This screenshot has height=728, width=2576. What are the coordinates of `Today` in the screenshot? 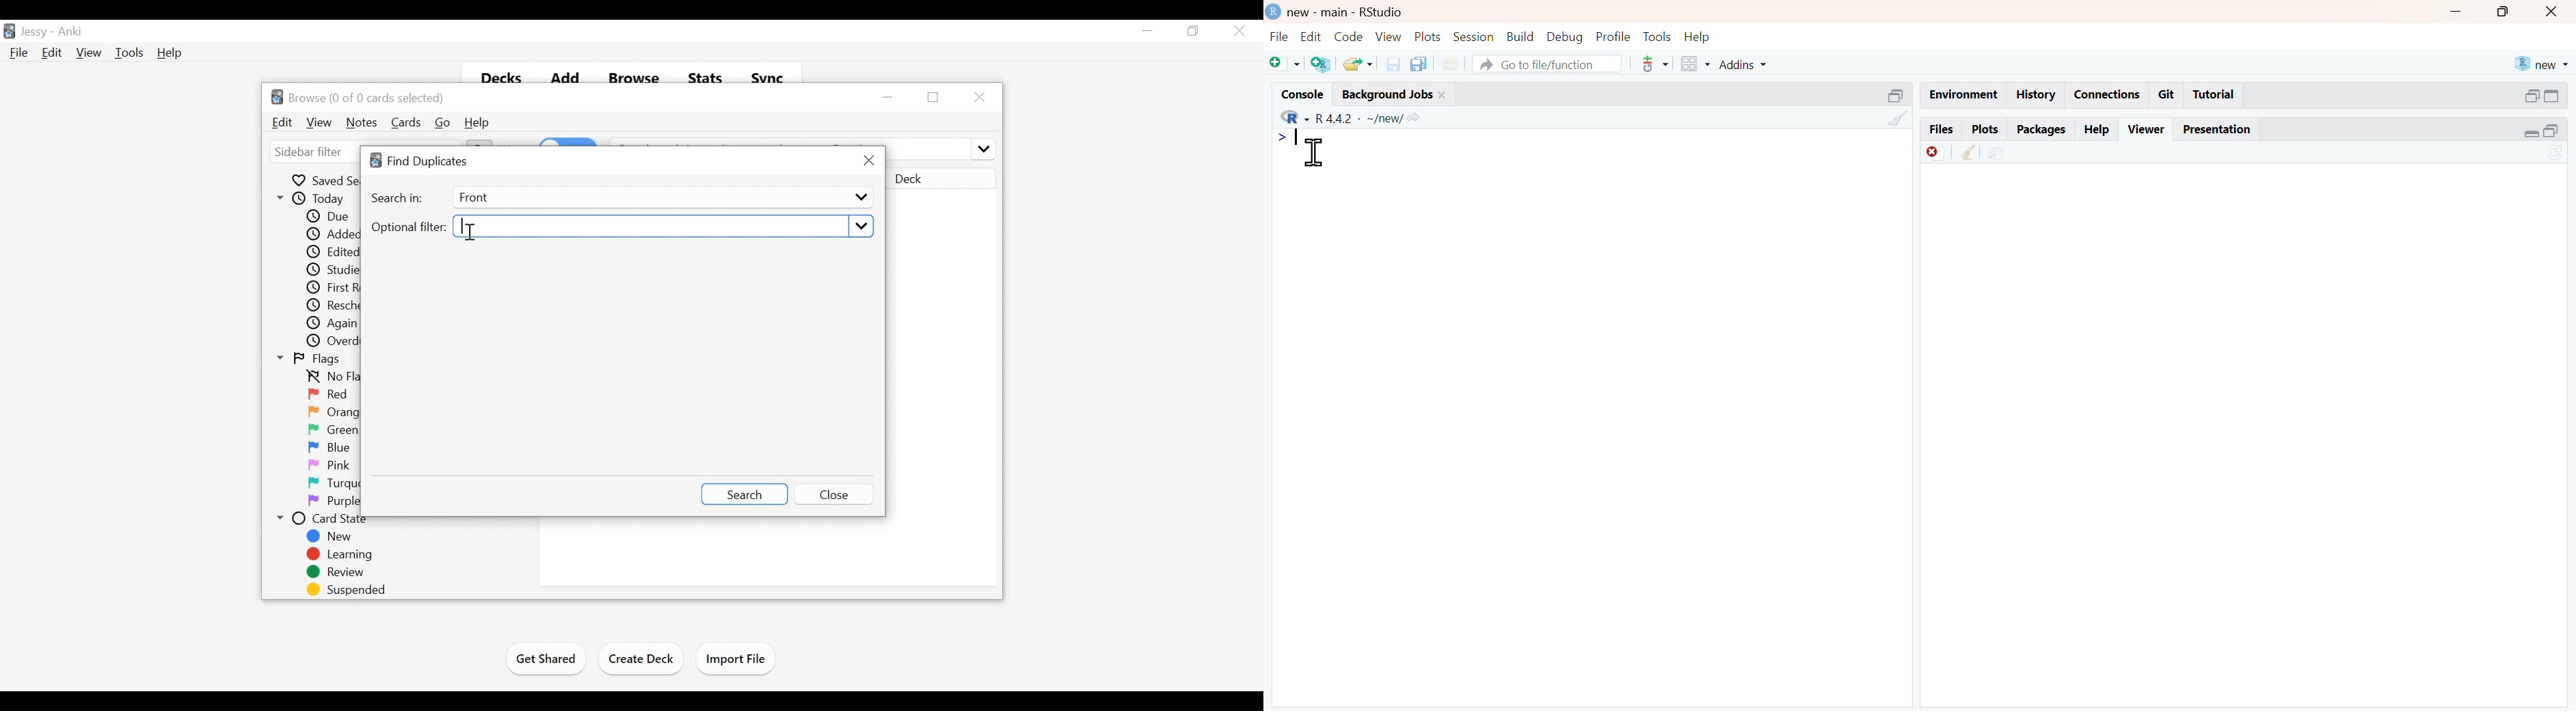 It's located at (313, 199).